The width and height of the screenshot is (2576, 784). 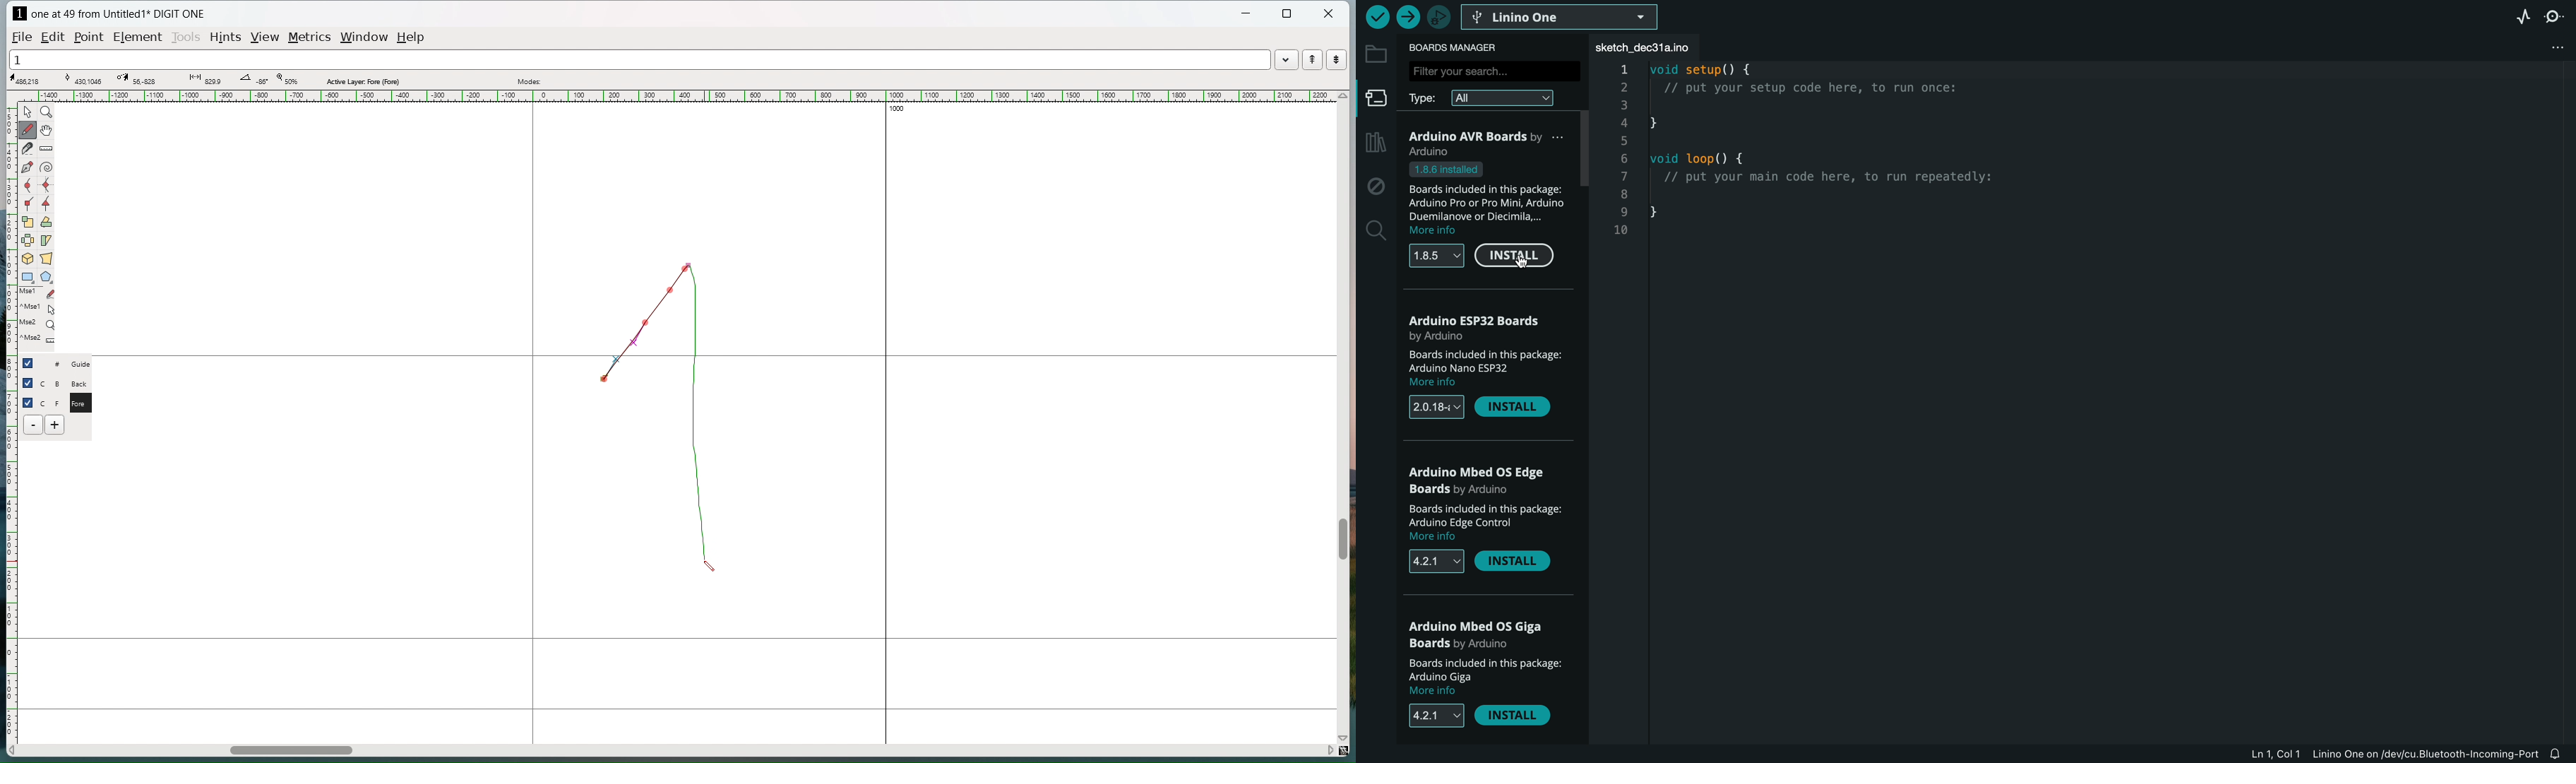 I want to click on vertical scrollbar, so click(x=1342, y=539).